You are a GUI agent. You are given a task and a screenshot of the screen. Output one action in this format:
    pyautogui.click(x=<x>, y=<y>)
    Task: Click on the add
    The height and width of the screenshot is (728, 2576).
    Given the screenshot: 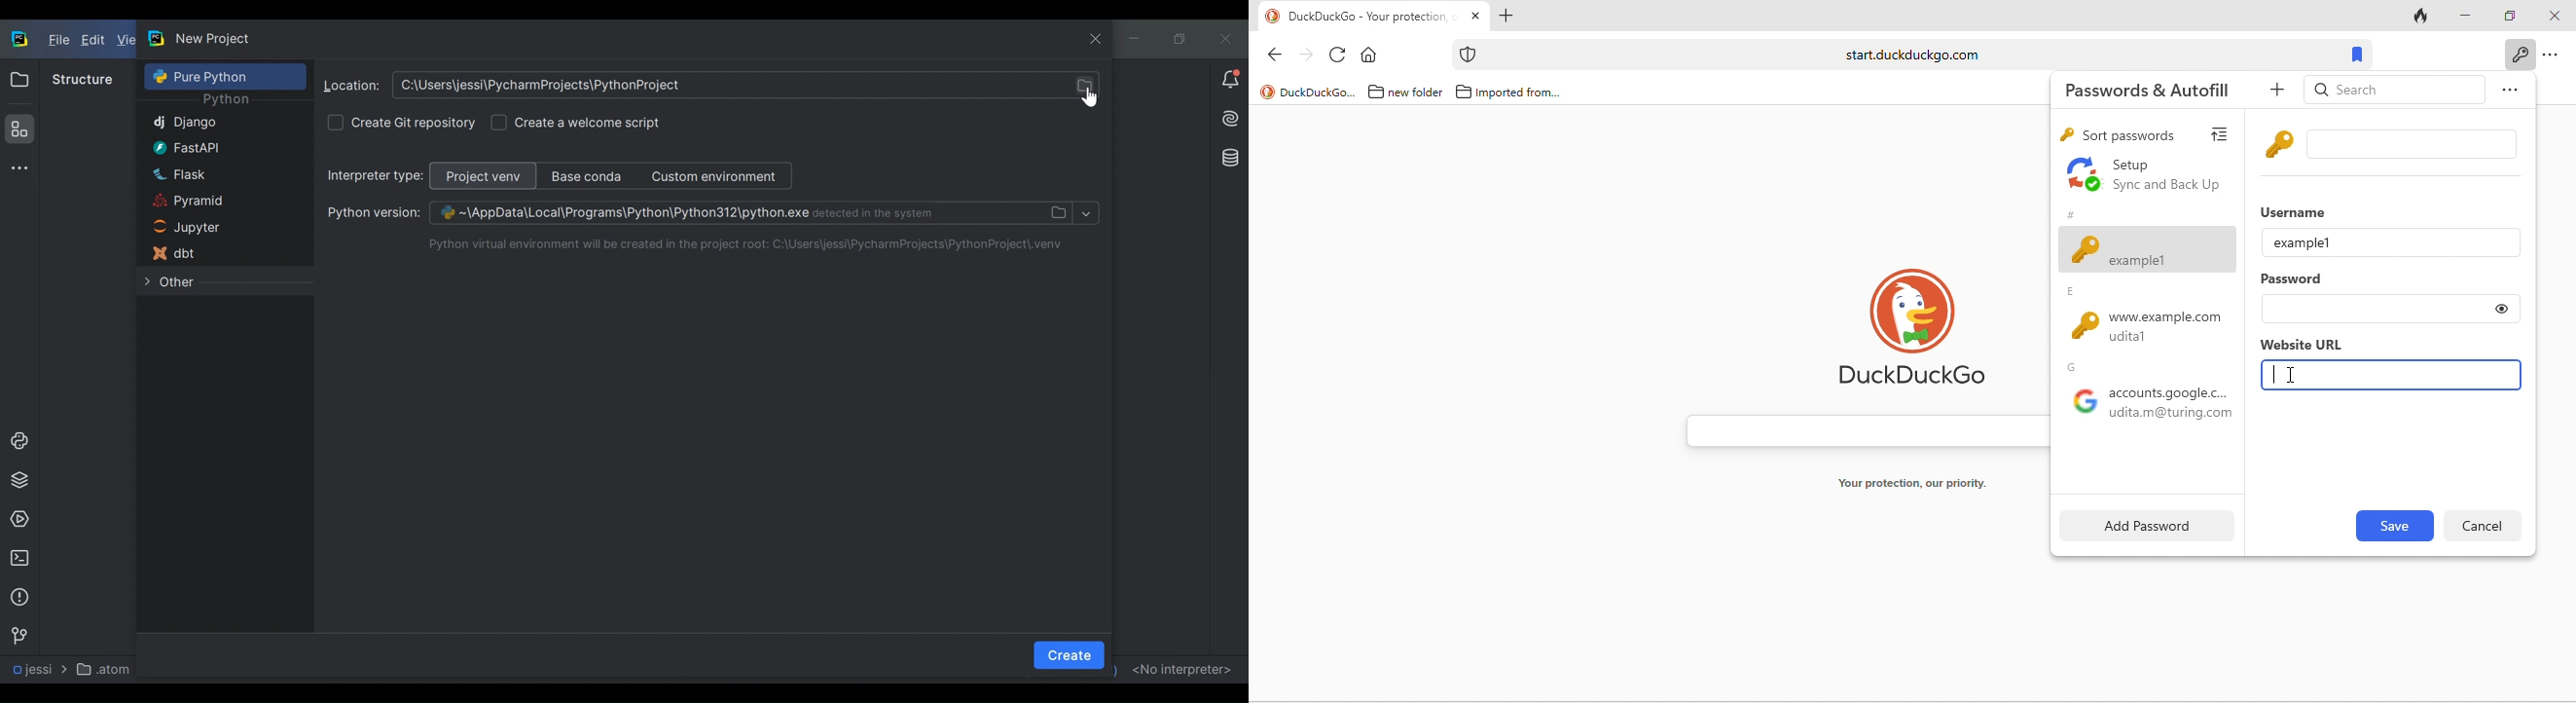 What is the action you would take?
    pyautogui.click(x=2280, y=91)
    